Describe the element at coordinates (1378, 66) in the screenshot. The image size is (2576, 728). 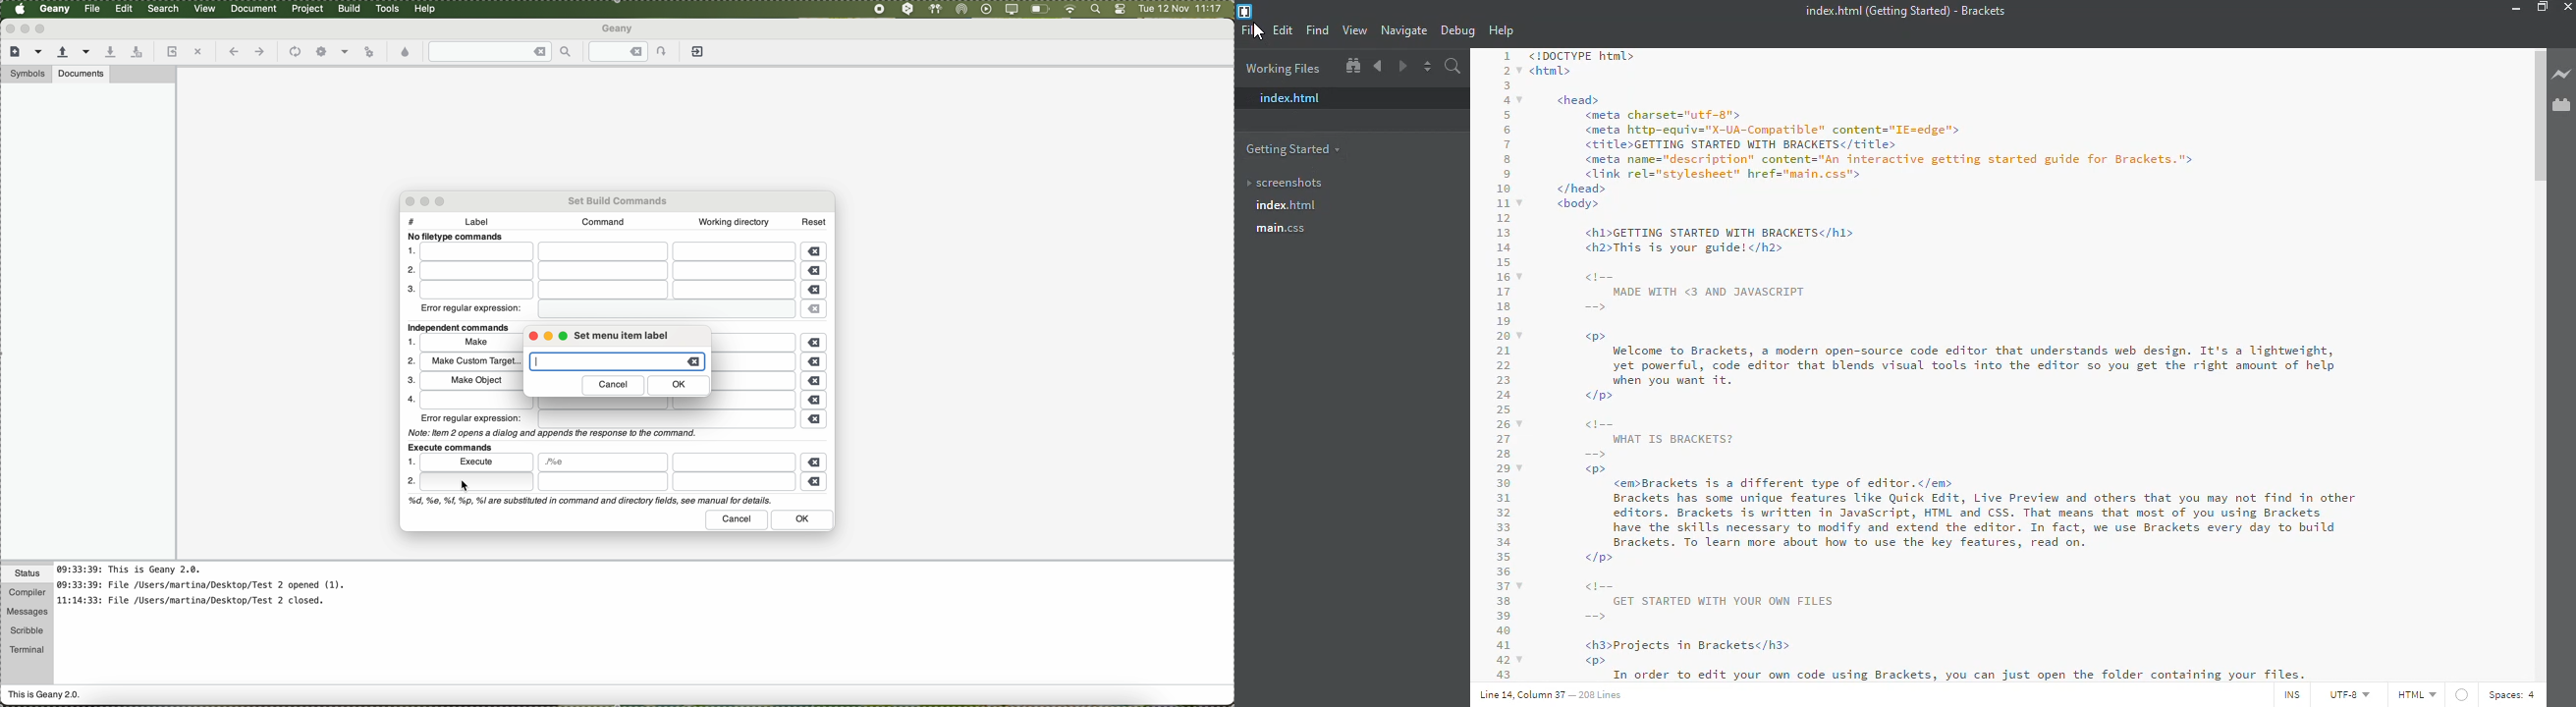
I see `go back` at that location.